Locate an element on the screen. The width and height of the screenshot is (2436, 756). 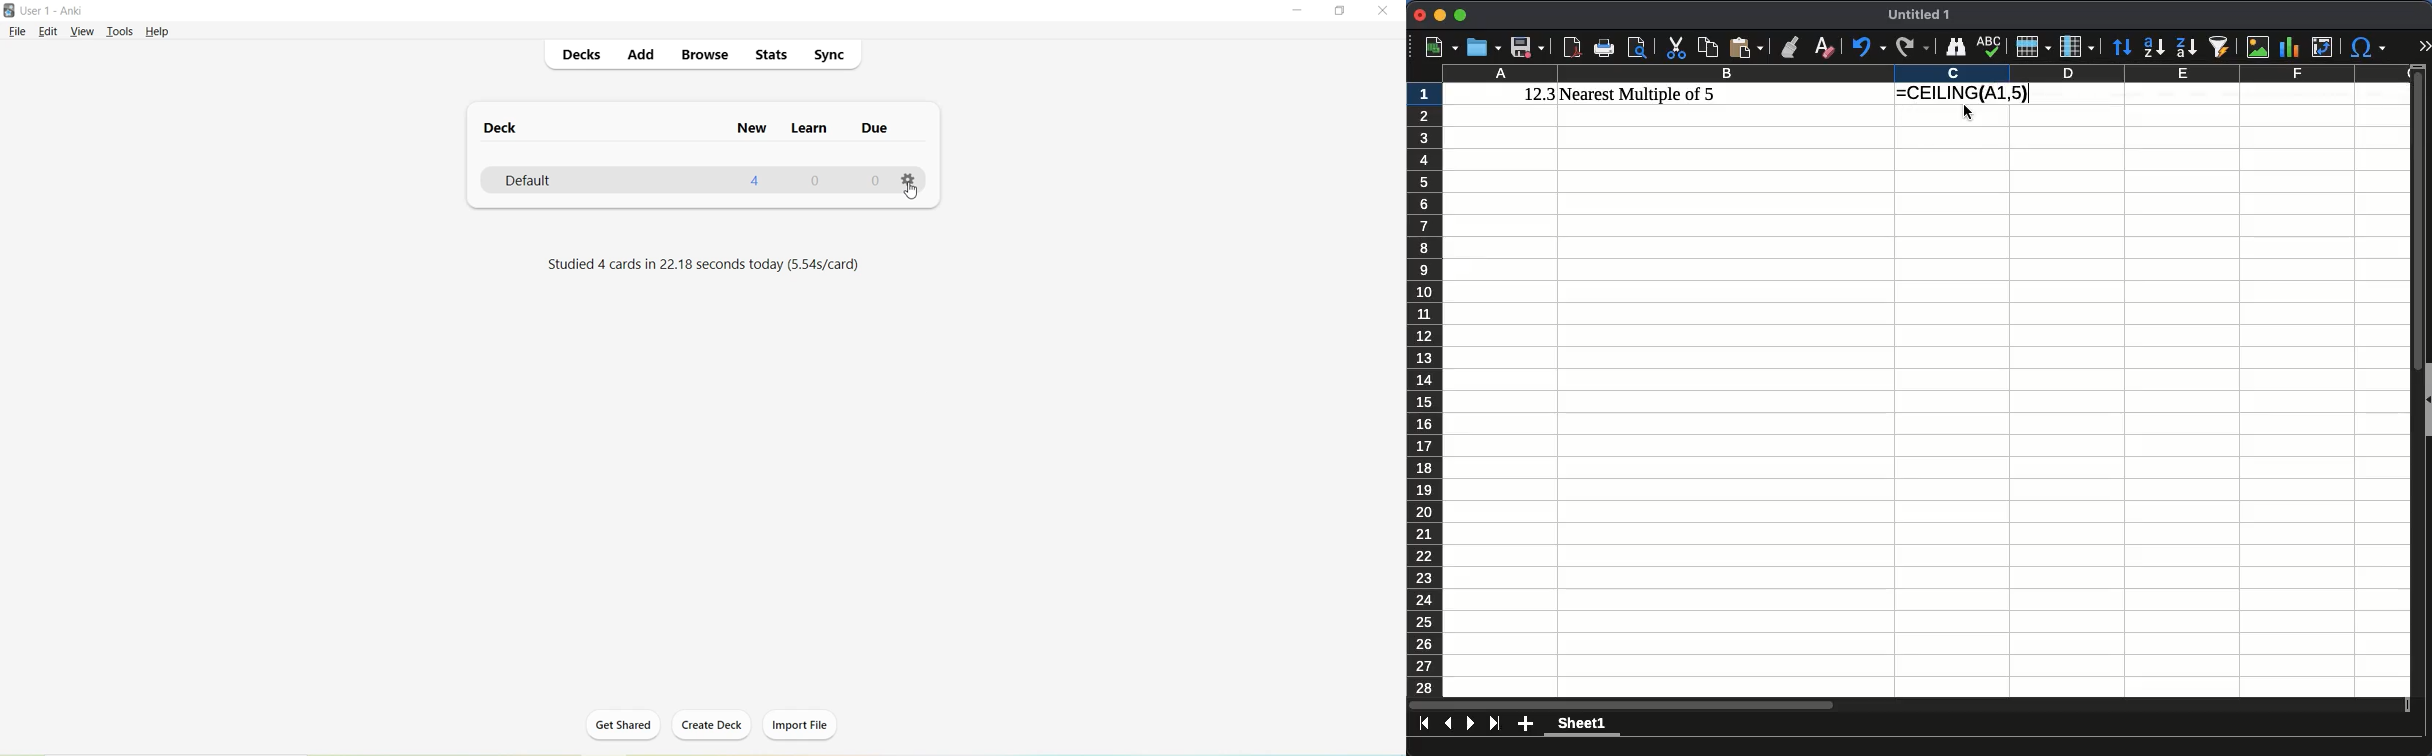
Minimize is located at coordinates (1300, 11).